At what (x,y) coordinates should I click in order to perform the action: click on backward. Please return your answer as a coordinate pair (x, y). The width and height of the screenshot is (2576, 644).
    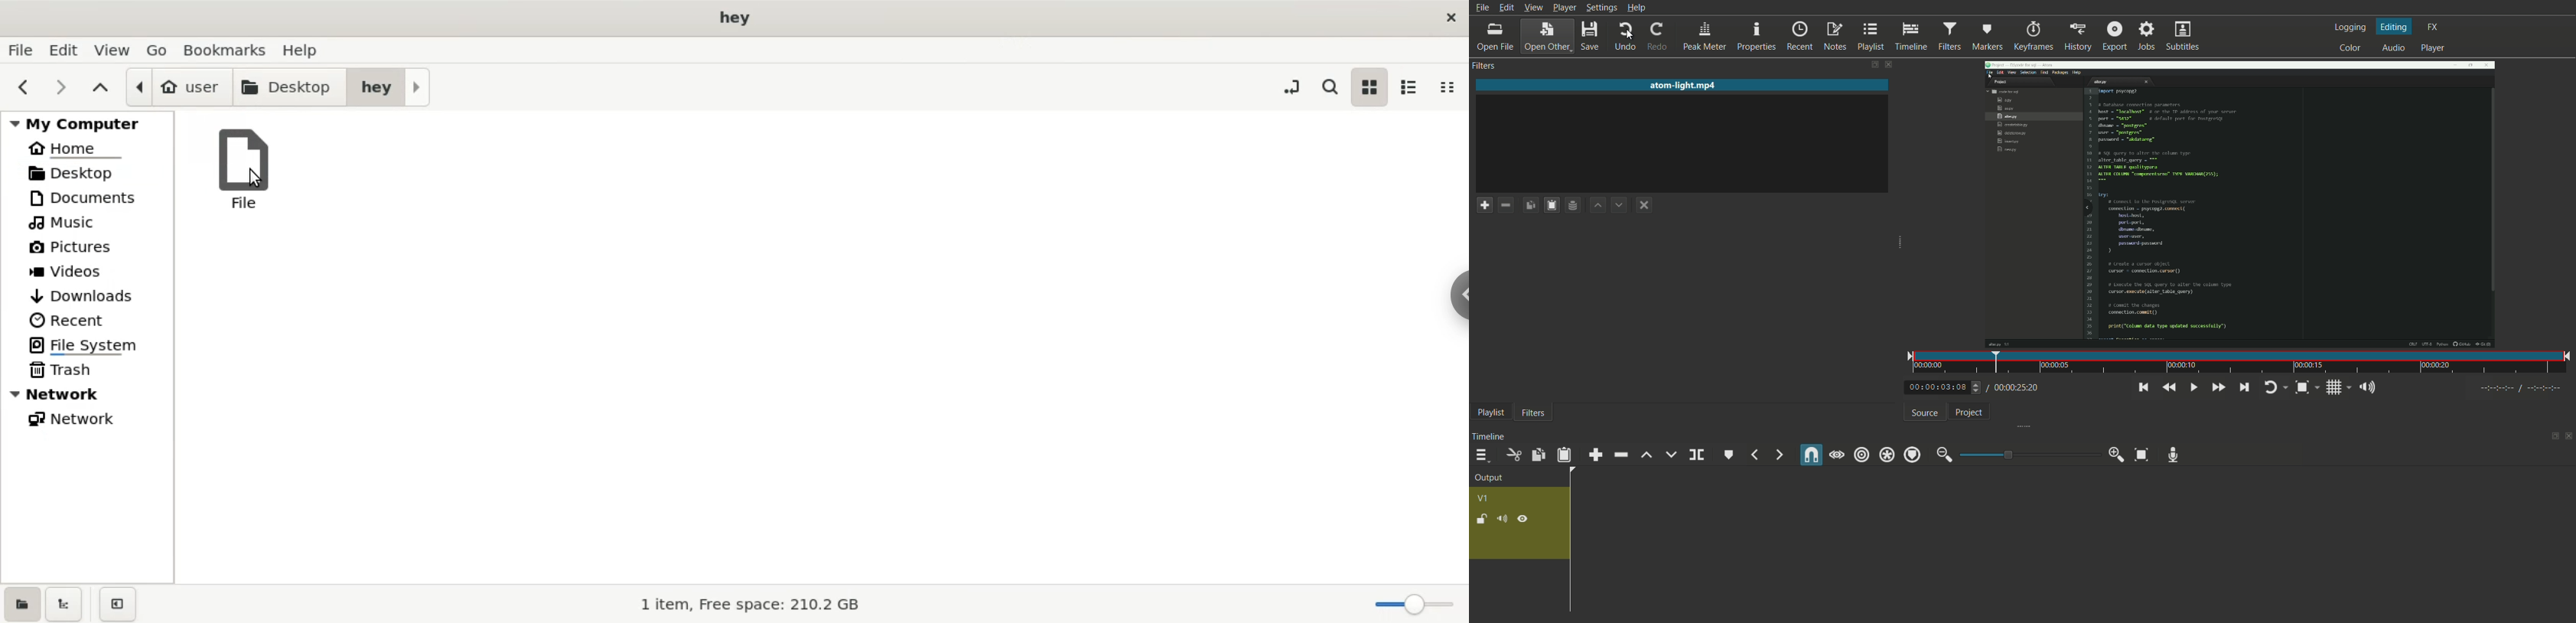
    Looking at the image, I should click on (1596, 204).